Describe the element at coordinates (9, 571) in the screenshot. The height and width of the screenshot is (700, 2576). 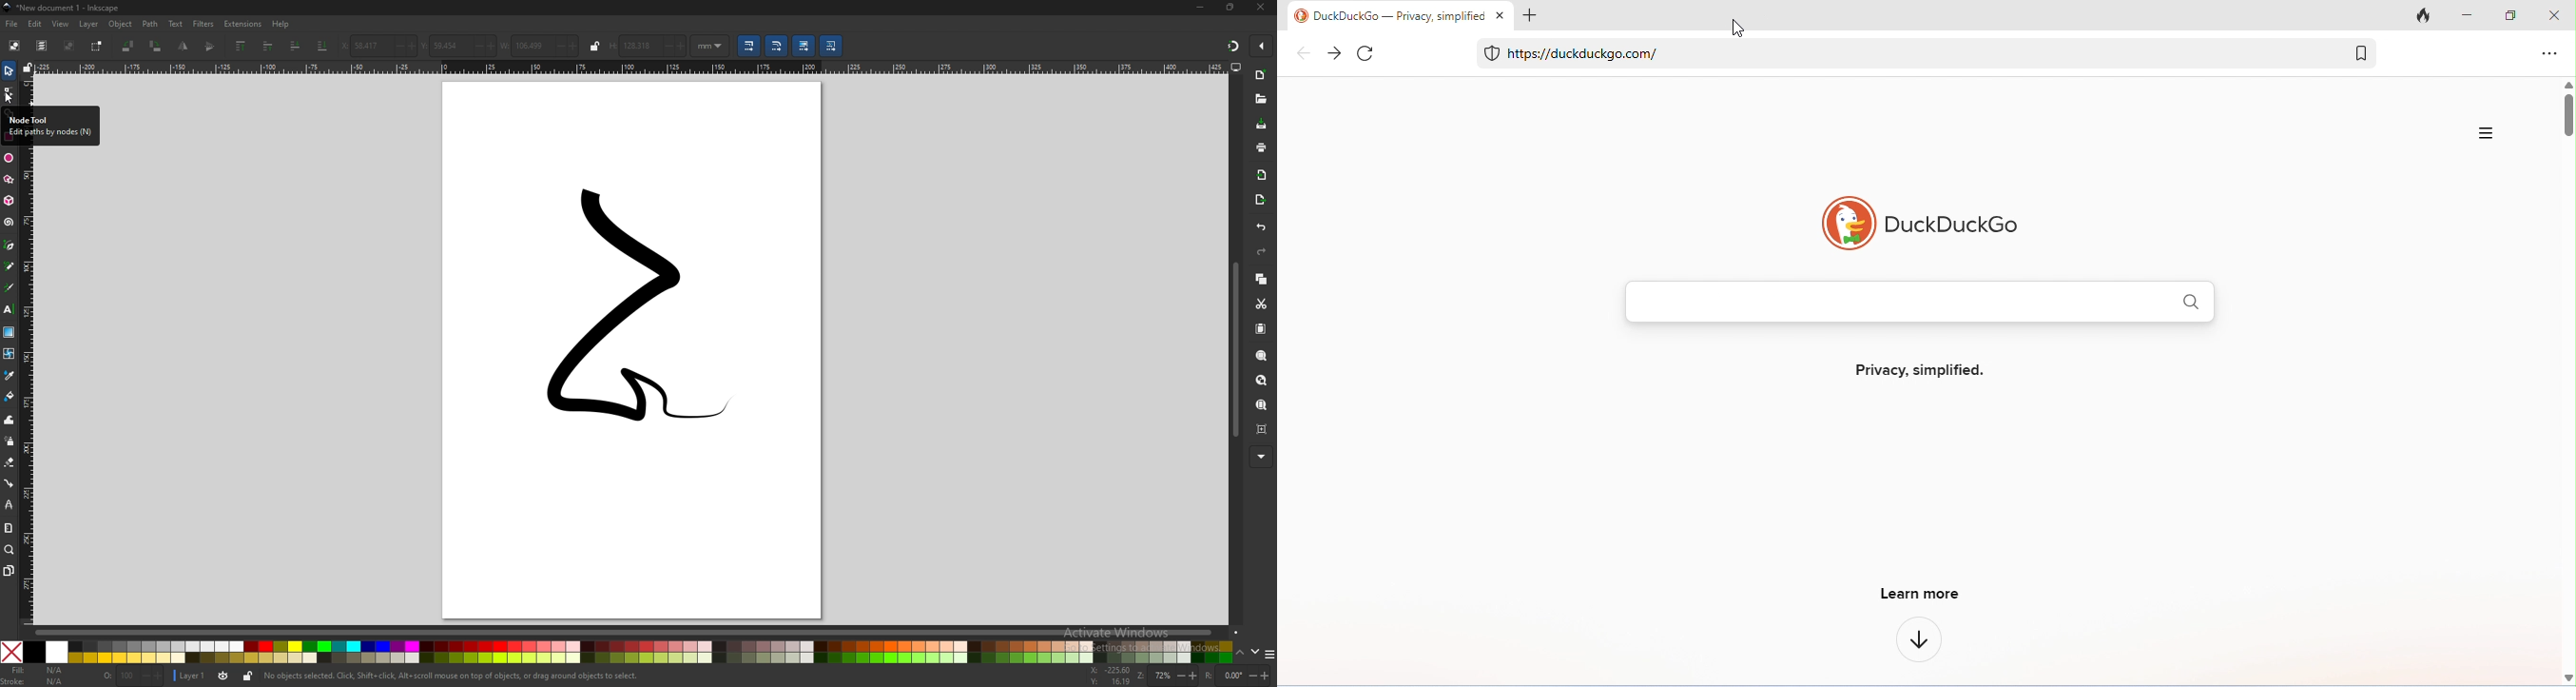
I see `pages` at that location.